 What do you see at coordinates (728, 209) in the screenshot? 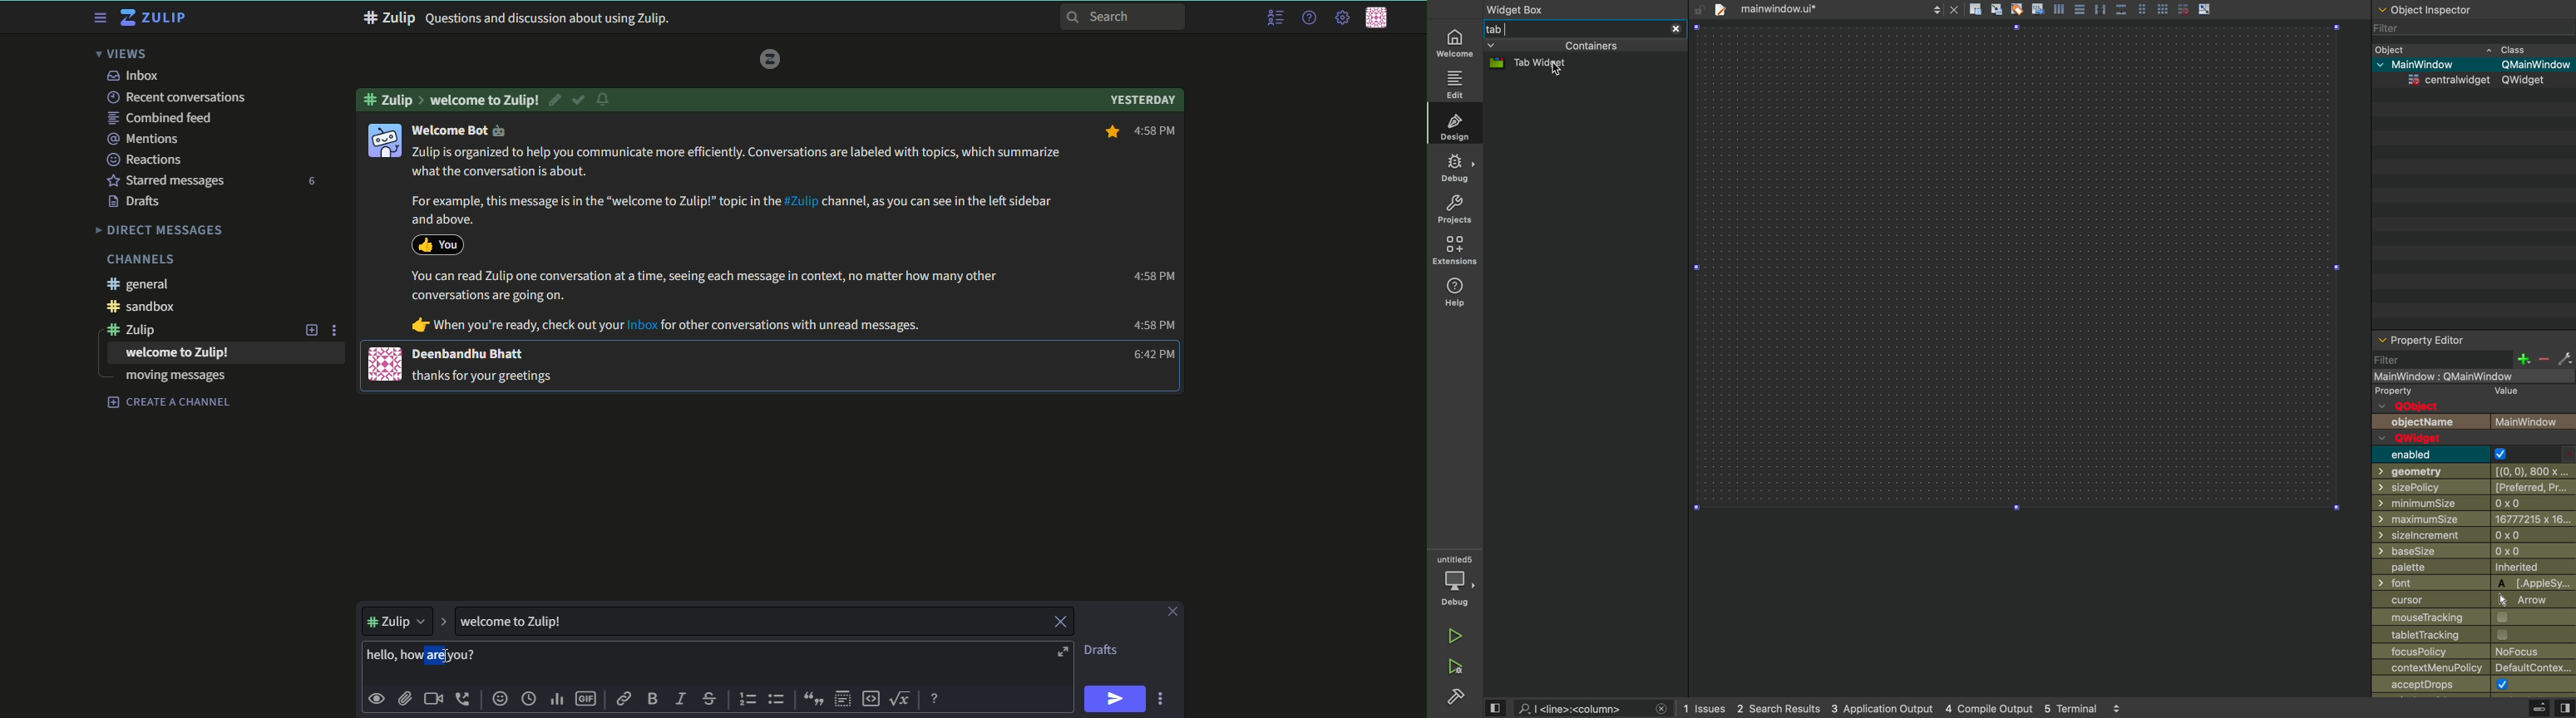
I see `For example, this message is in the “welcome to Zulip!” topic in the #Zulip channel, as you can see in the left sidebar and above.` at bounding box center [728, 209].